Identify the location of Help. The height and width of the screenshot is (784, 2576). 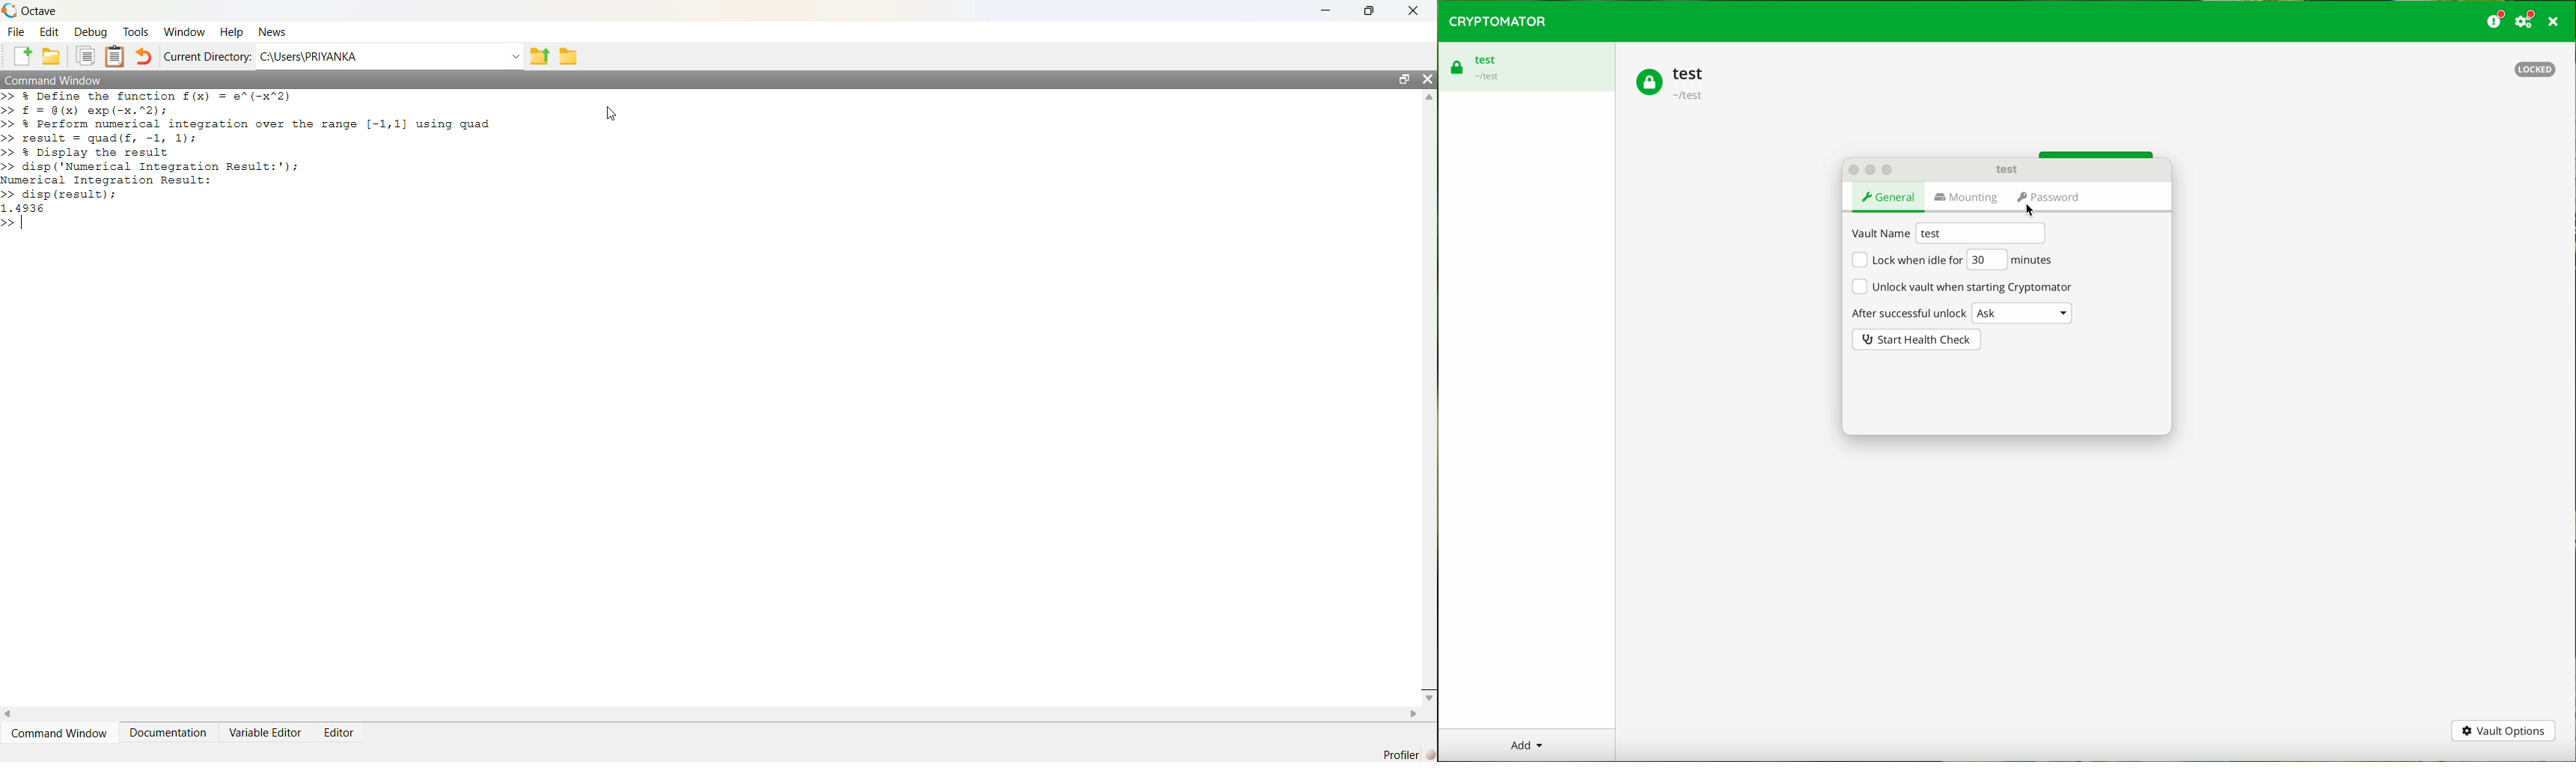
(232, 31).